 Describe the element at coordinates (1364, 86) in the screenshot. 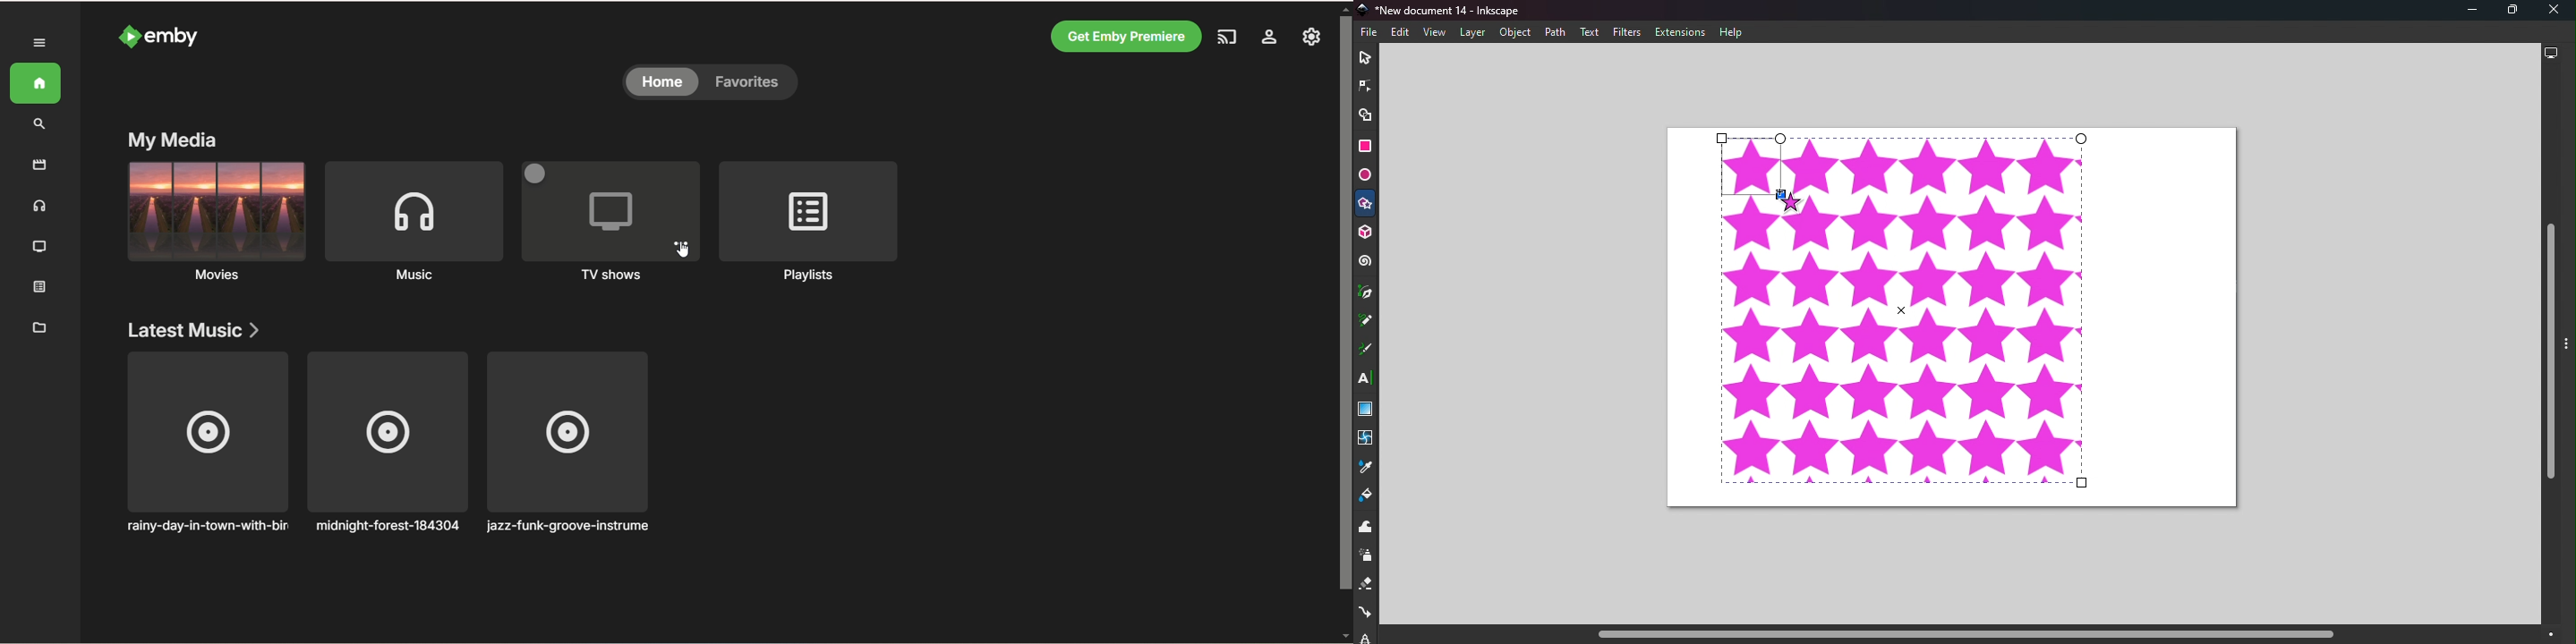

I see `Node tool` at that location.